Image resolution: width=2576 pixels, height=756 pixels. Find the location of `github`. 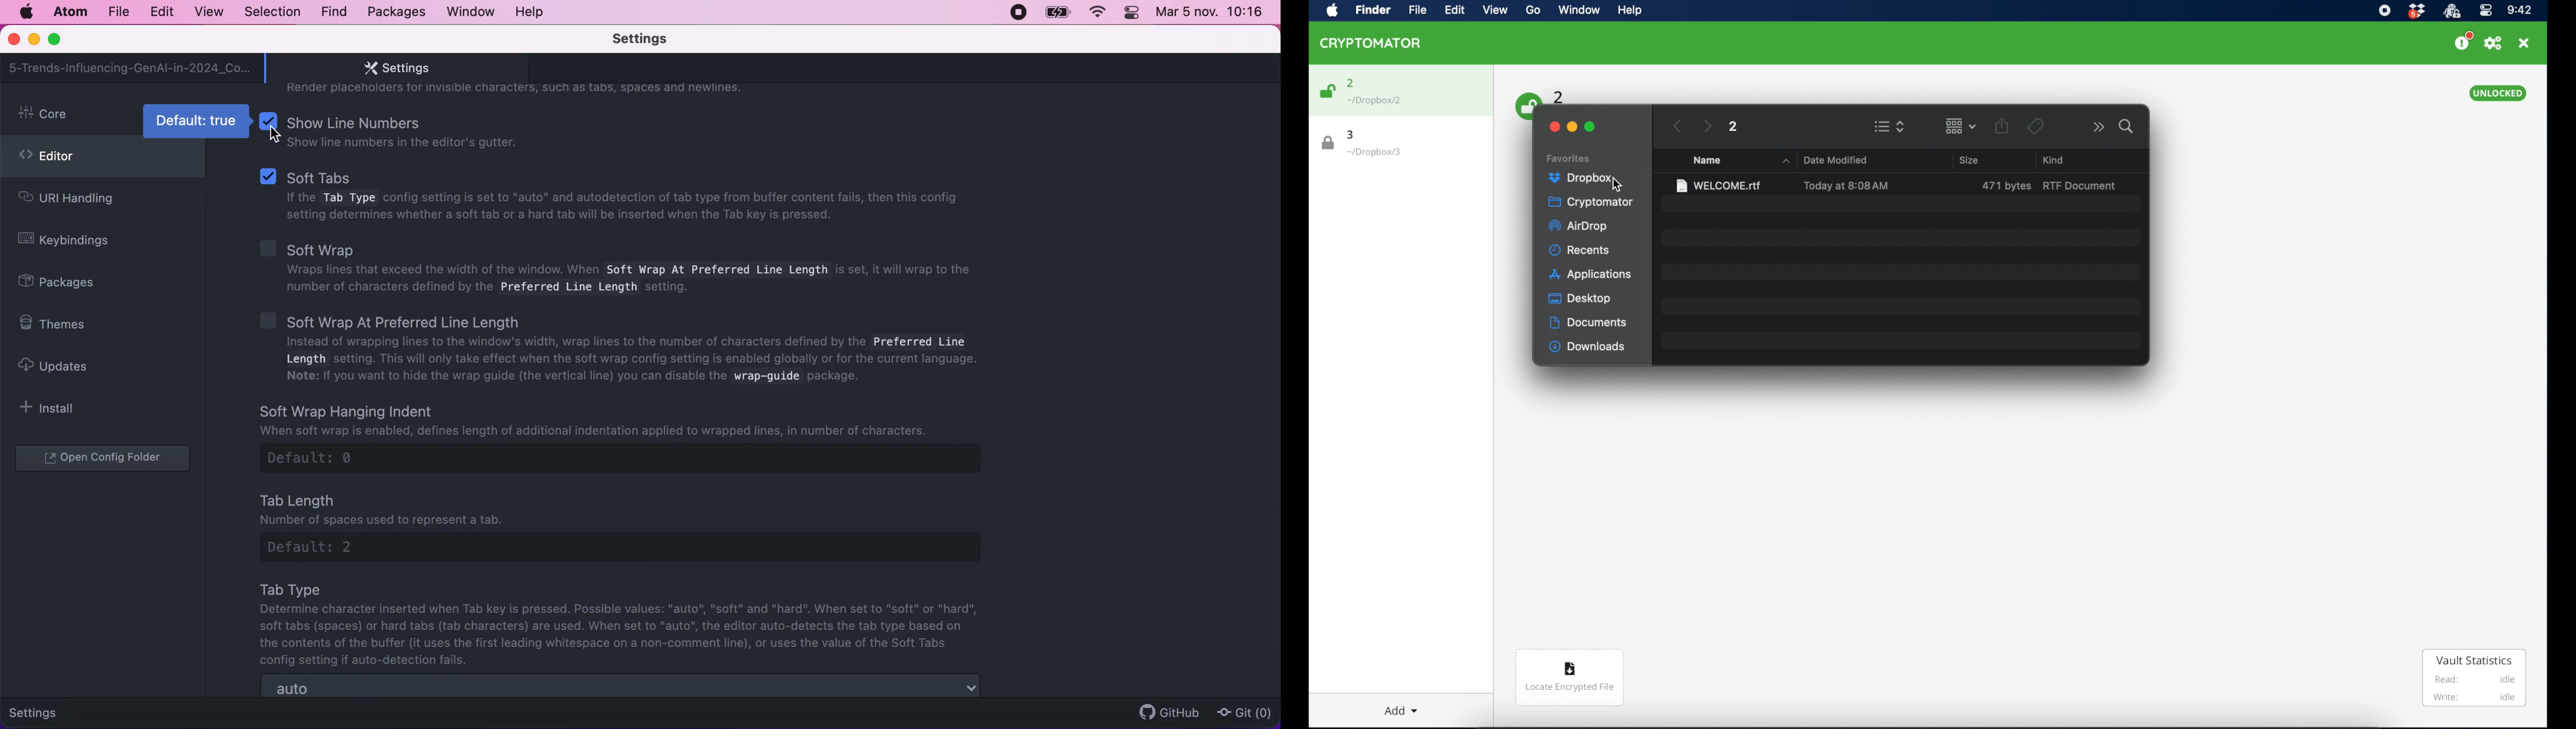

github is located at coordinates (1165, 712).